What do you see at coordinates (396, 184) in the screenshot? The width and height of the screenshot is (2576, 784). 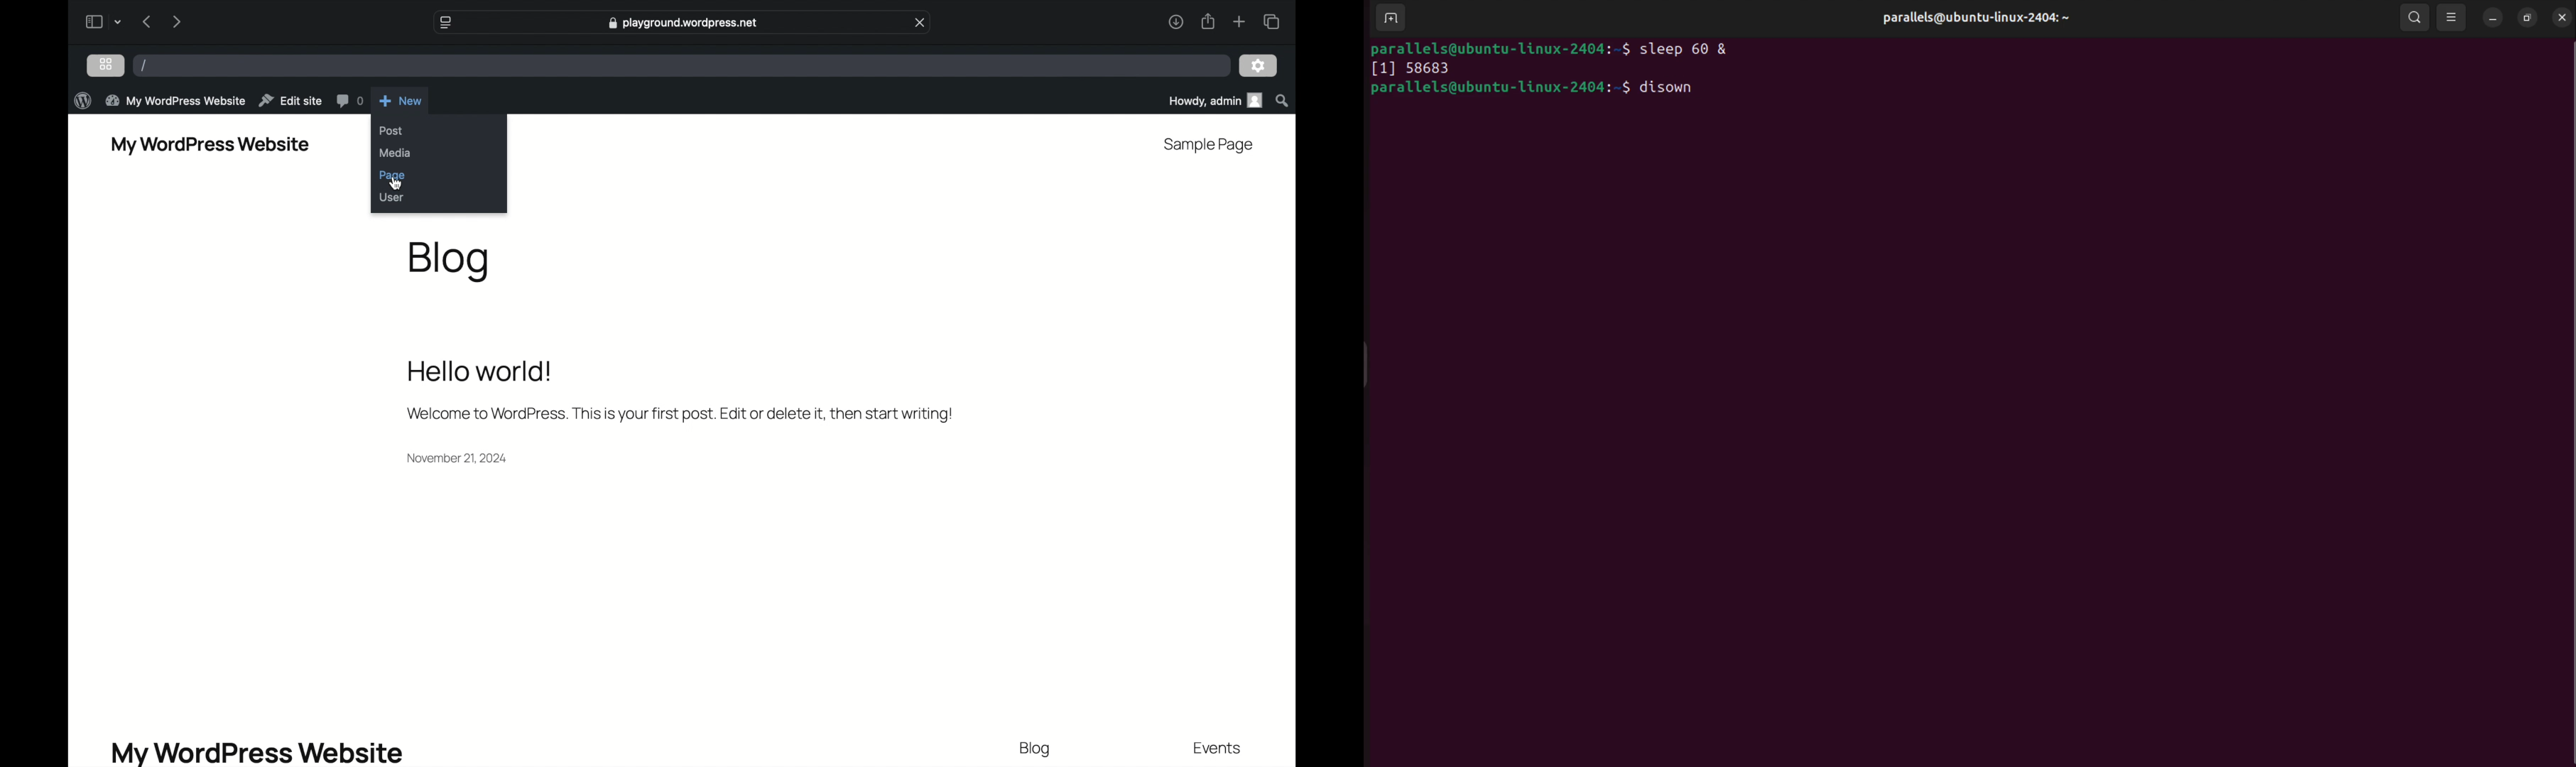 I see `cursor` at bounding box center [396, 184].